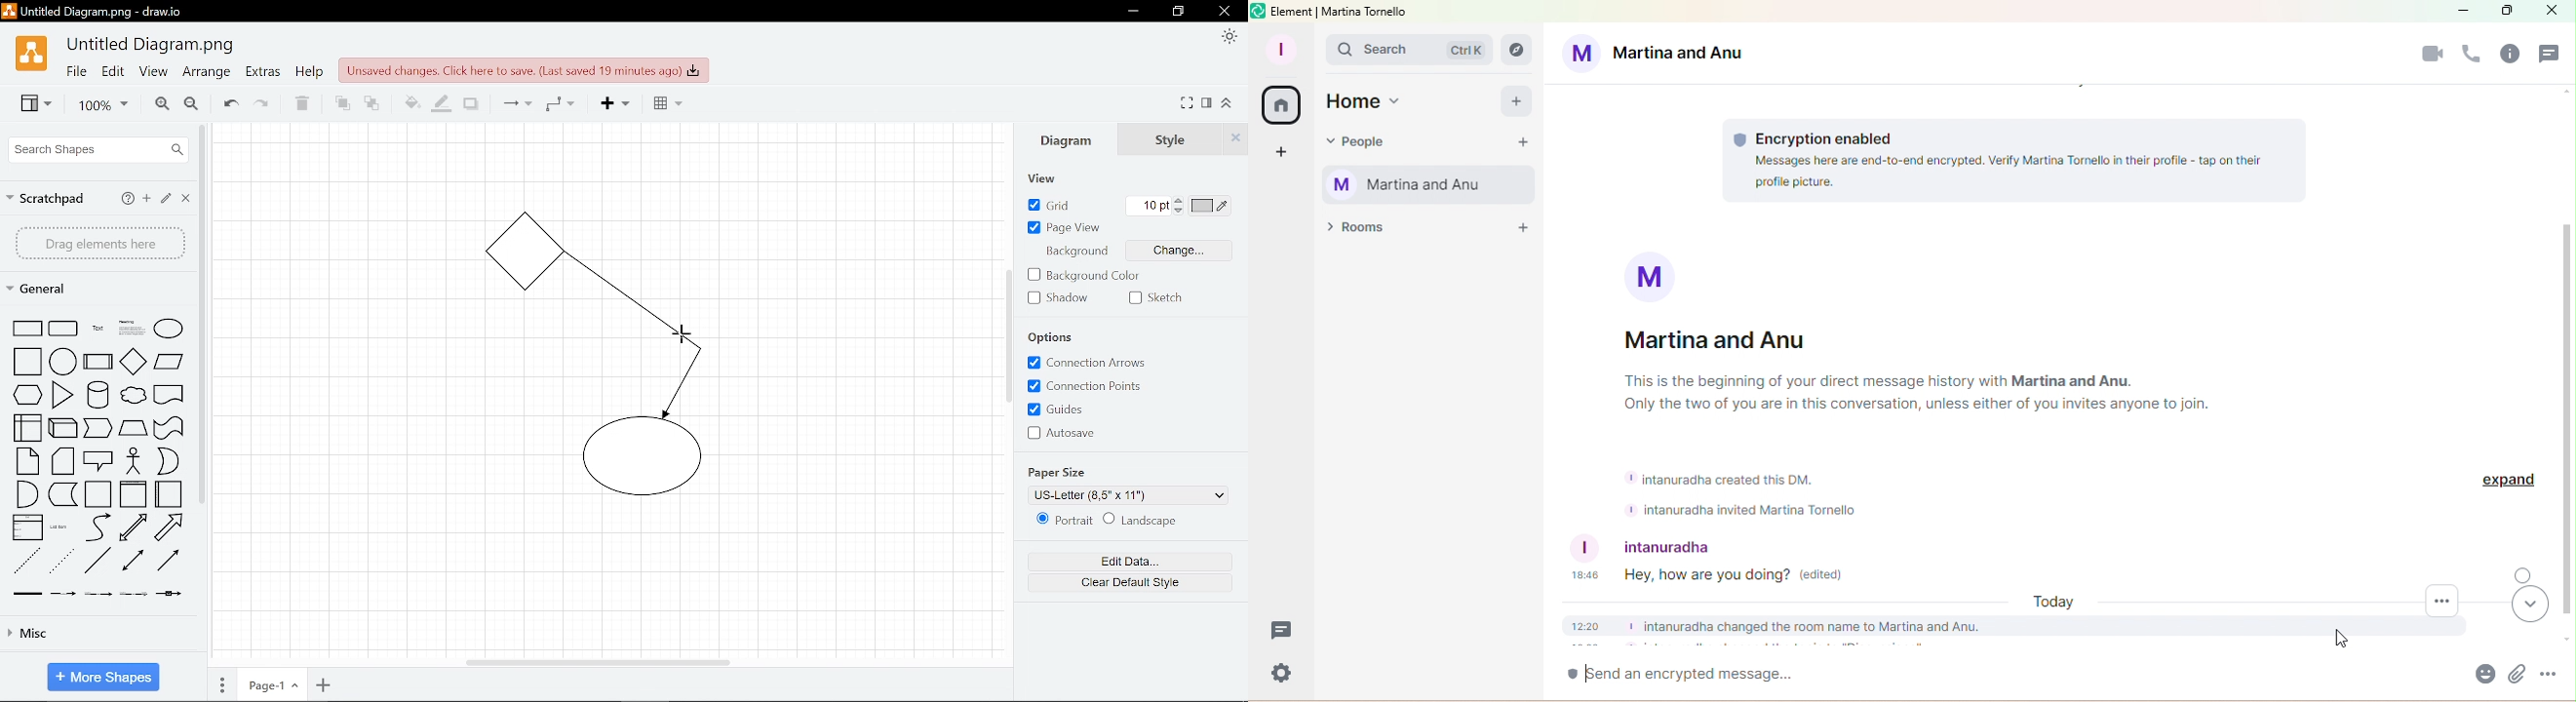 This screenshot has width=2576, height=728. I want to click on Autosave, so click(1072, 432).